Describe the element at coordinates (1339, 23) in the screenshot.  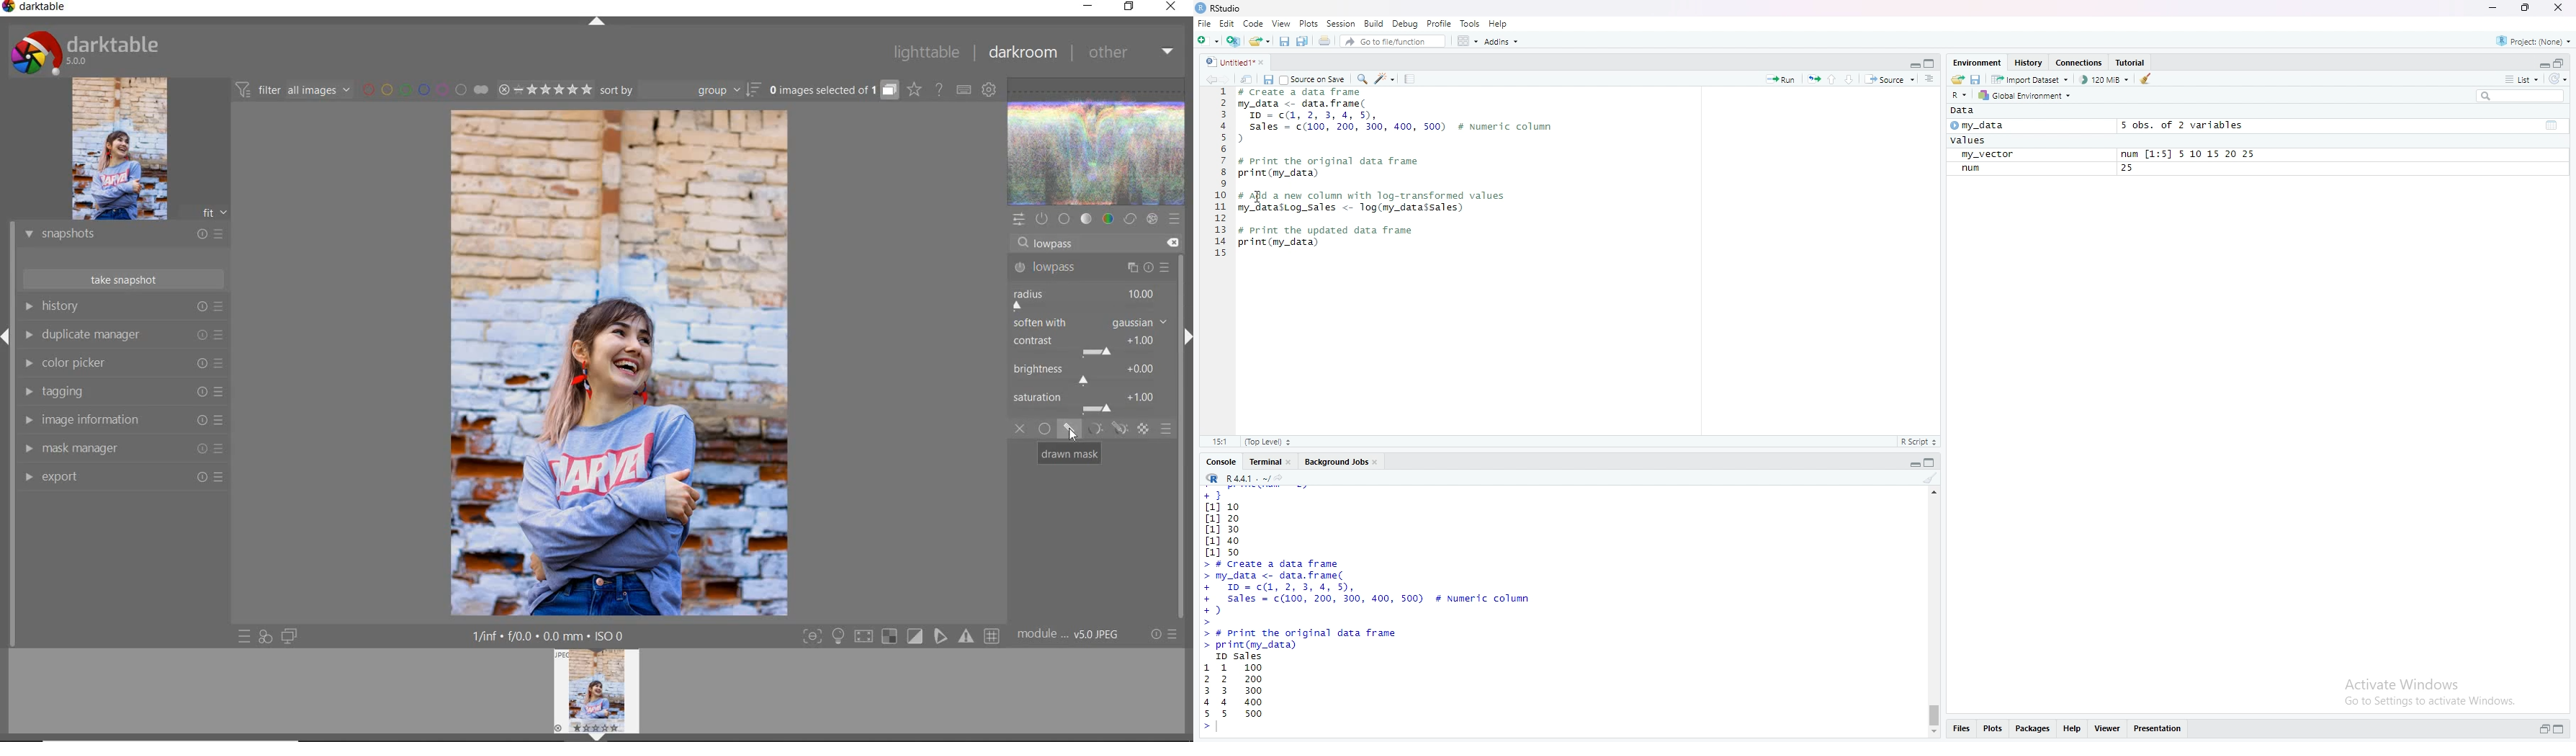
I see `Session` at that location.